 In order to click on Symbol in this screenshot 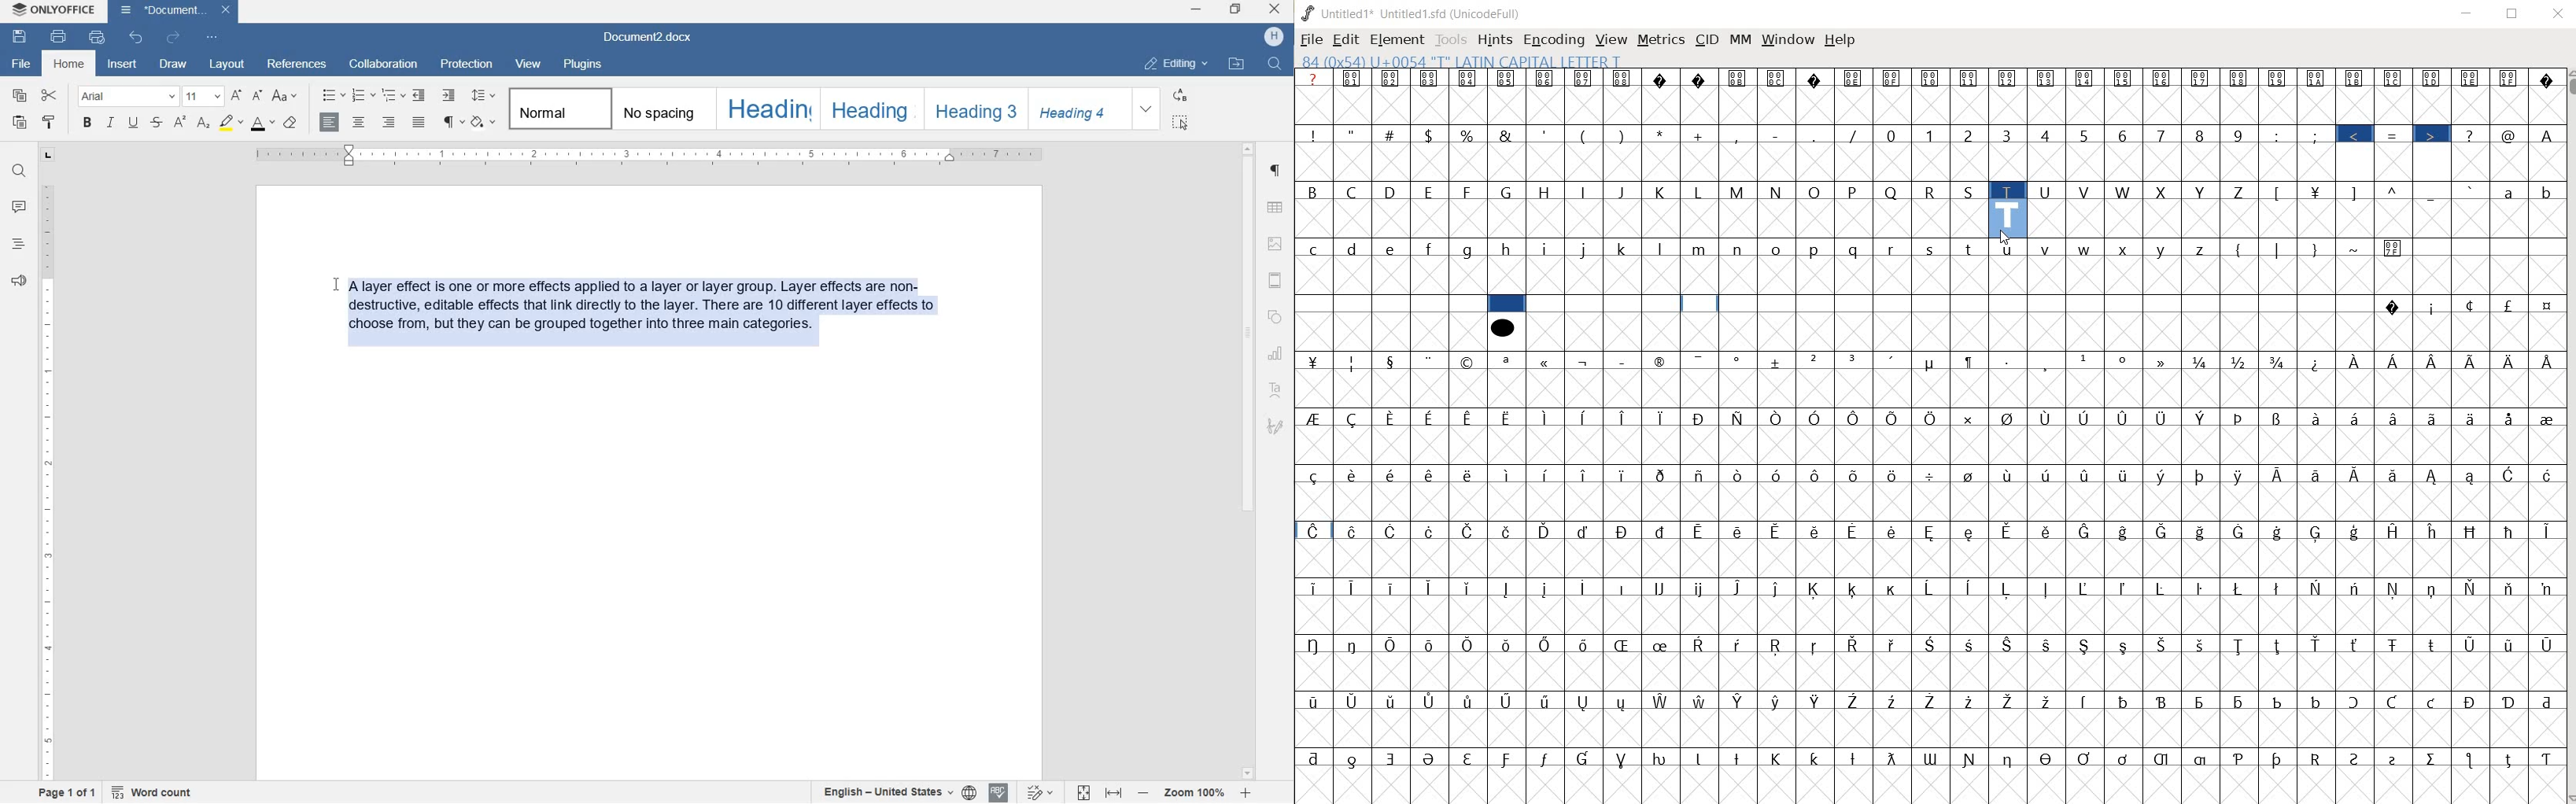, I will do `click(1854, 590)`.